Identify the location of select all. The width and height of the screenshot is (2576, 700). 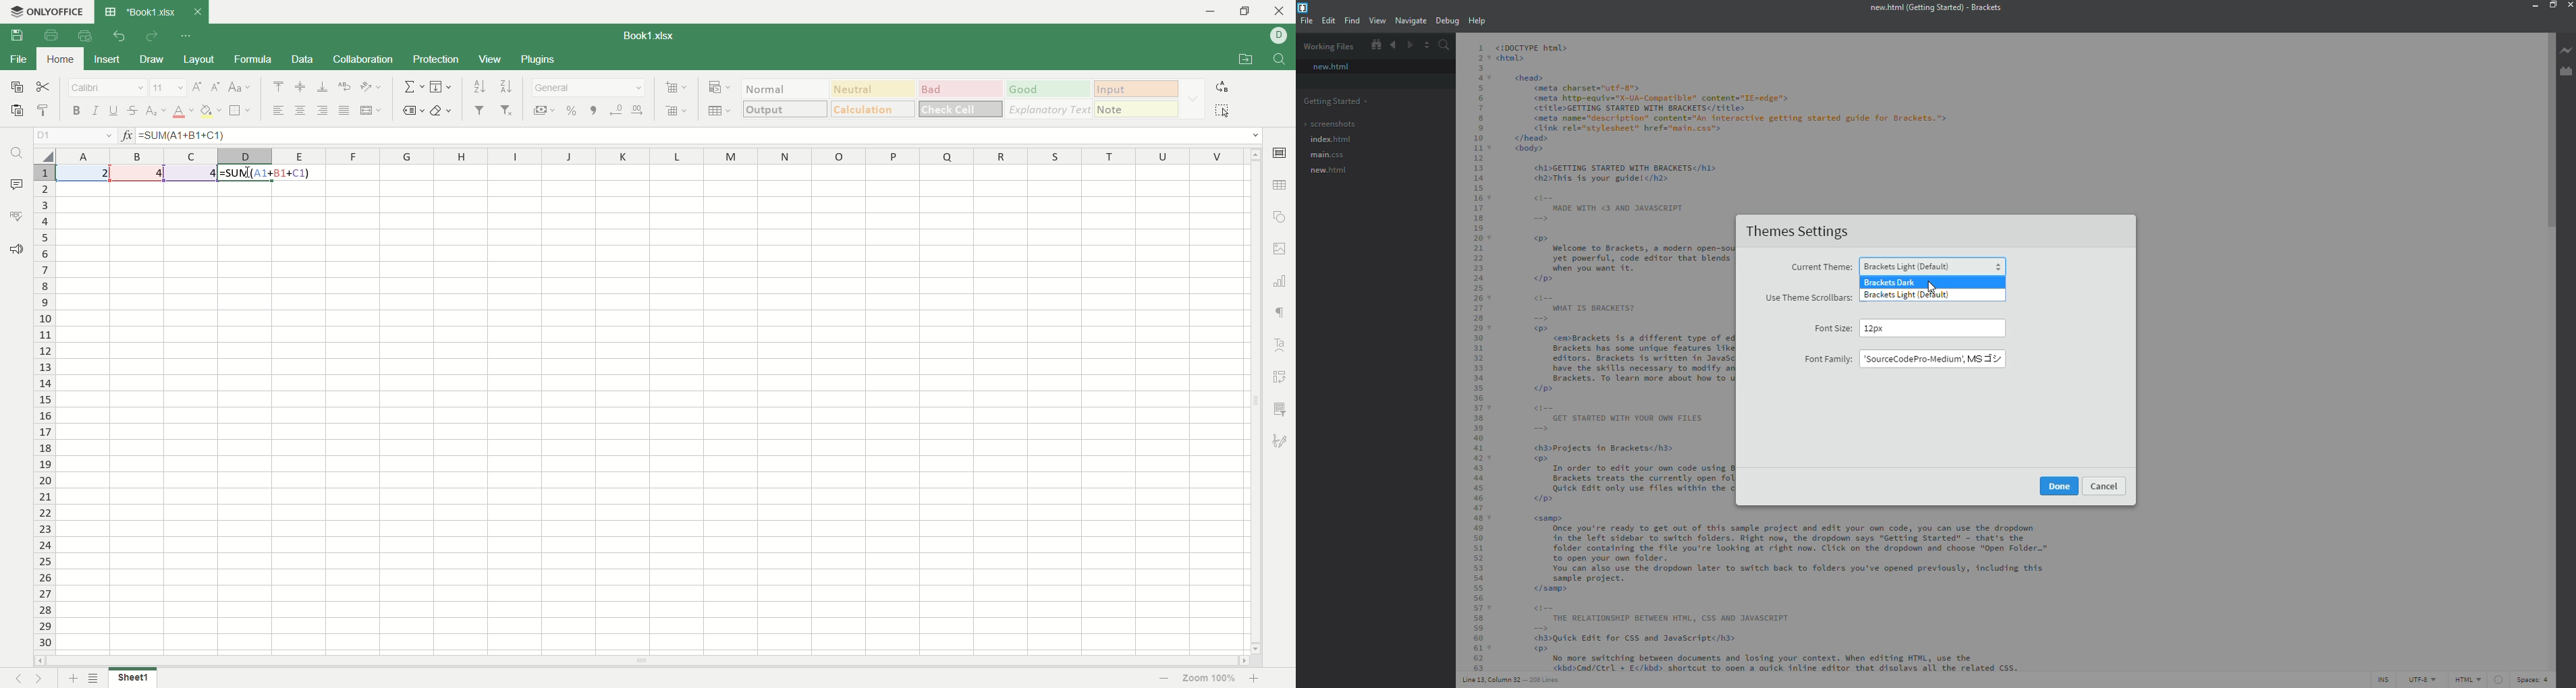
(1222, 110).